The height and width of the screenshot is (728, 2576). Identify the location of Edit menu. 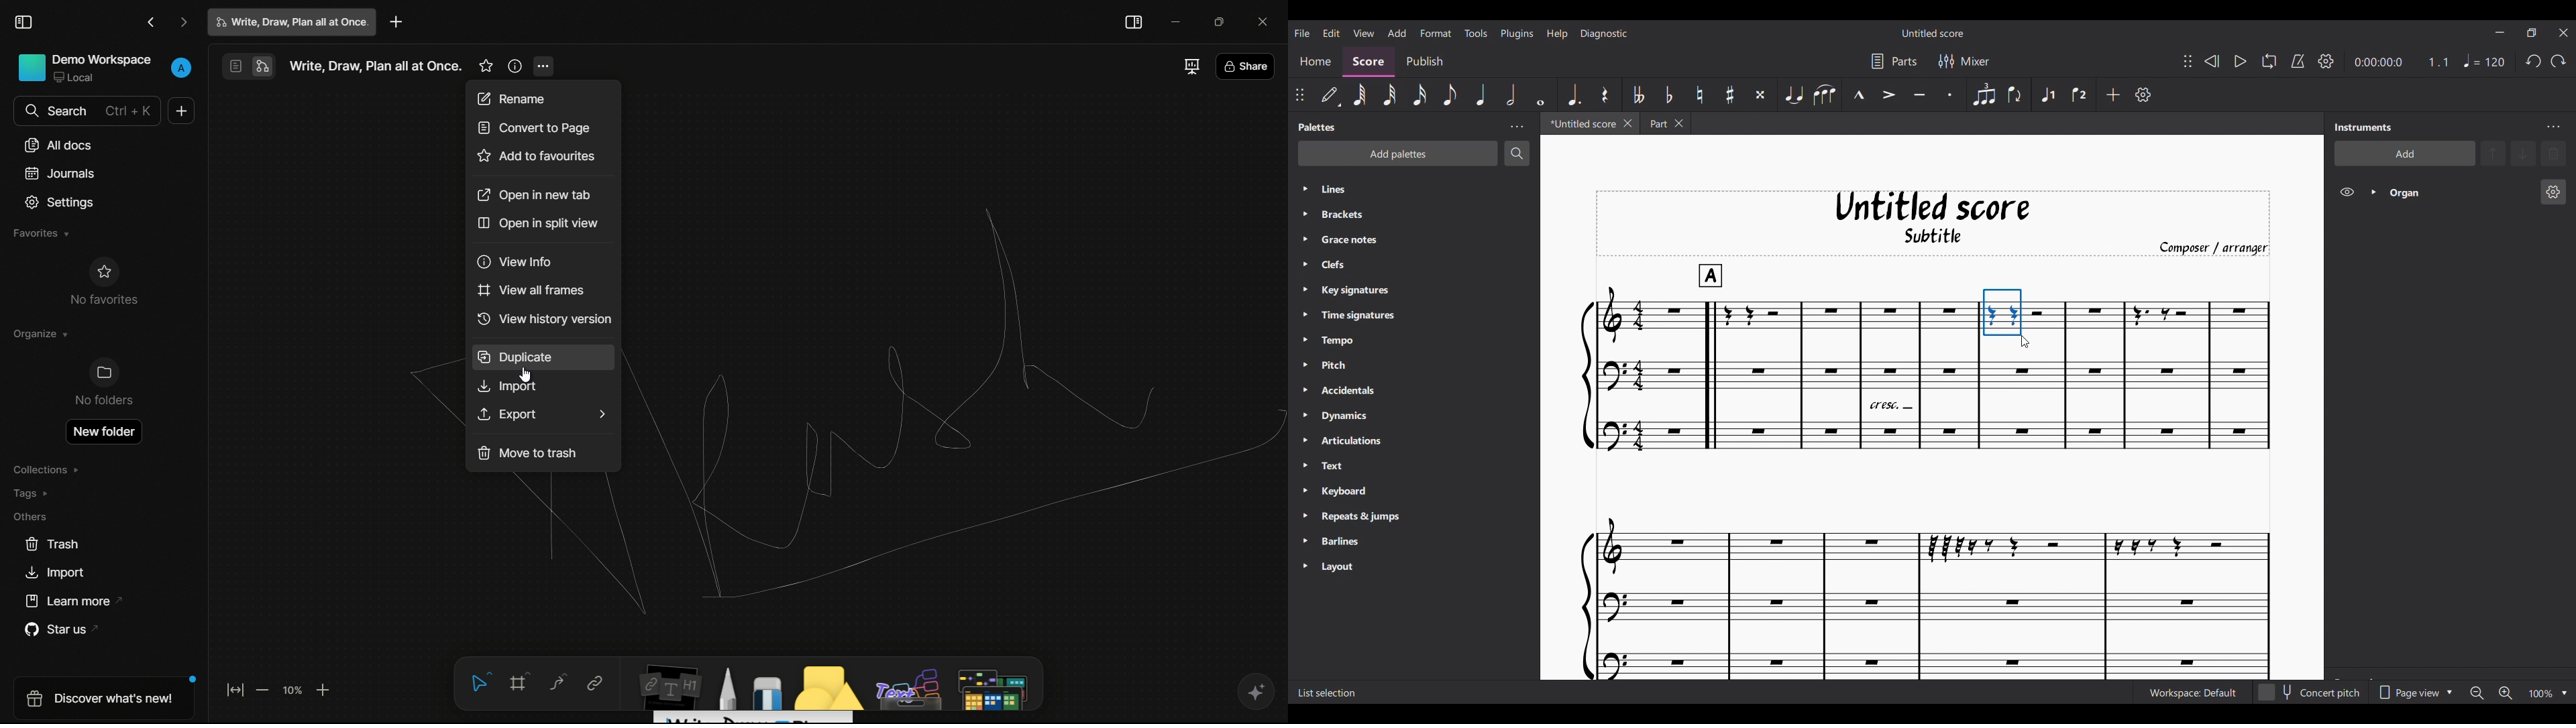
(1331, 32).